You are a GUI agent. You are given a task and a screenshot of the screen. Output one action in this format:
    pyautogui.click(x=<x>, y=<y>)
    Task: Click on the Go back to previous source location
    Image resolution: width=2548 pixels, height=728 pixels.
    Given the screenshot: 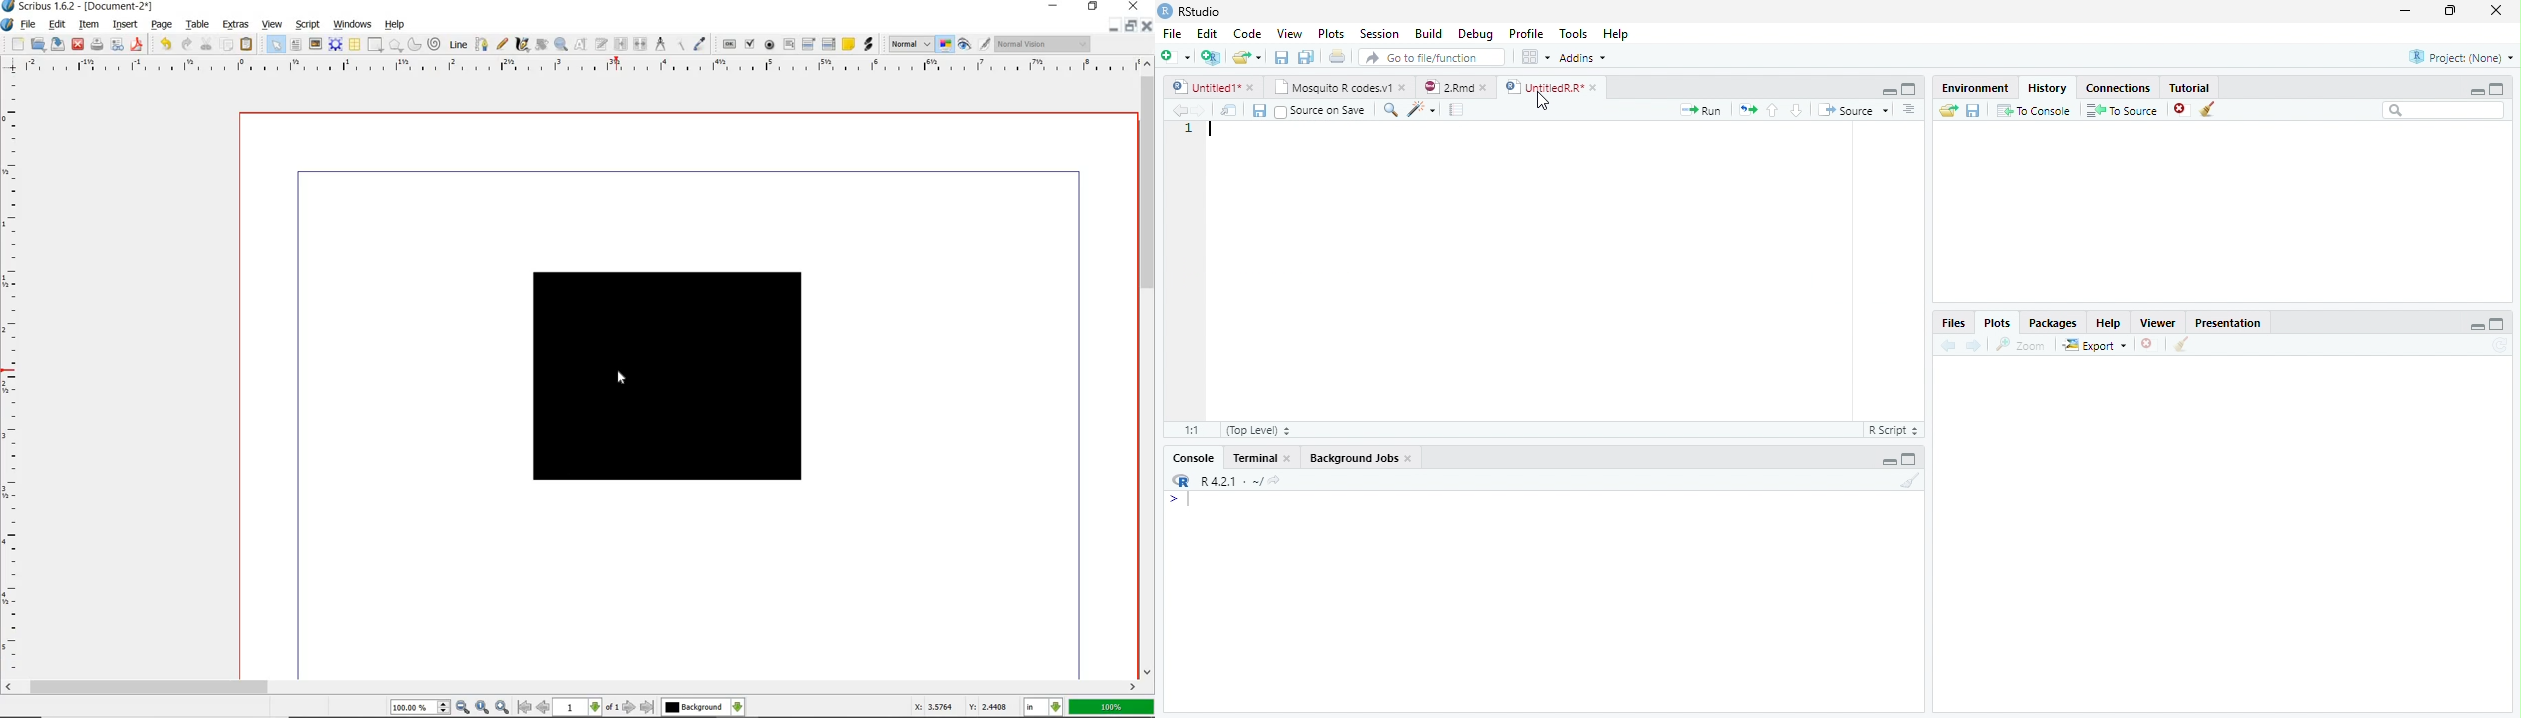 What is the action you would take?
    pyautogui.click(x=1178, y=111)
    